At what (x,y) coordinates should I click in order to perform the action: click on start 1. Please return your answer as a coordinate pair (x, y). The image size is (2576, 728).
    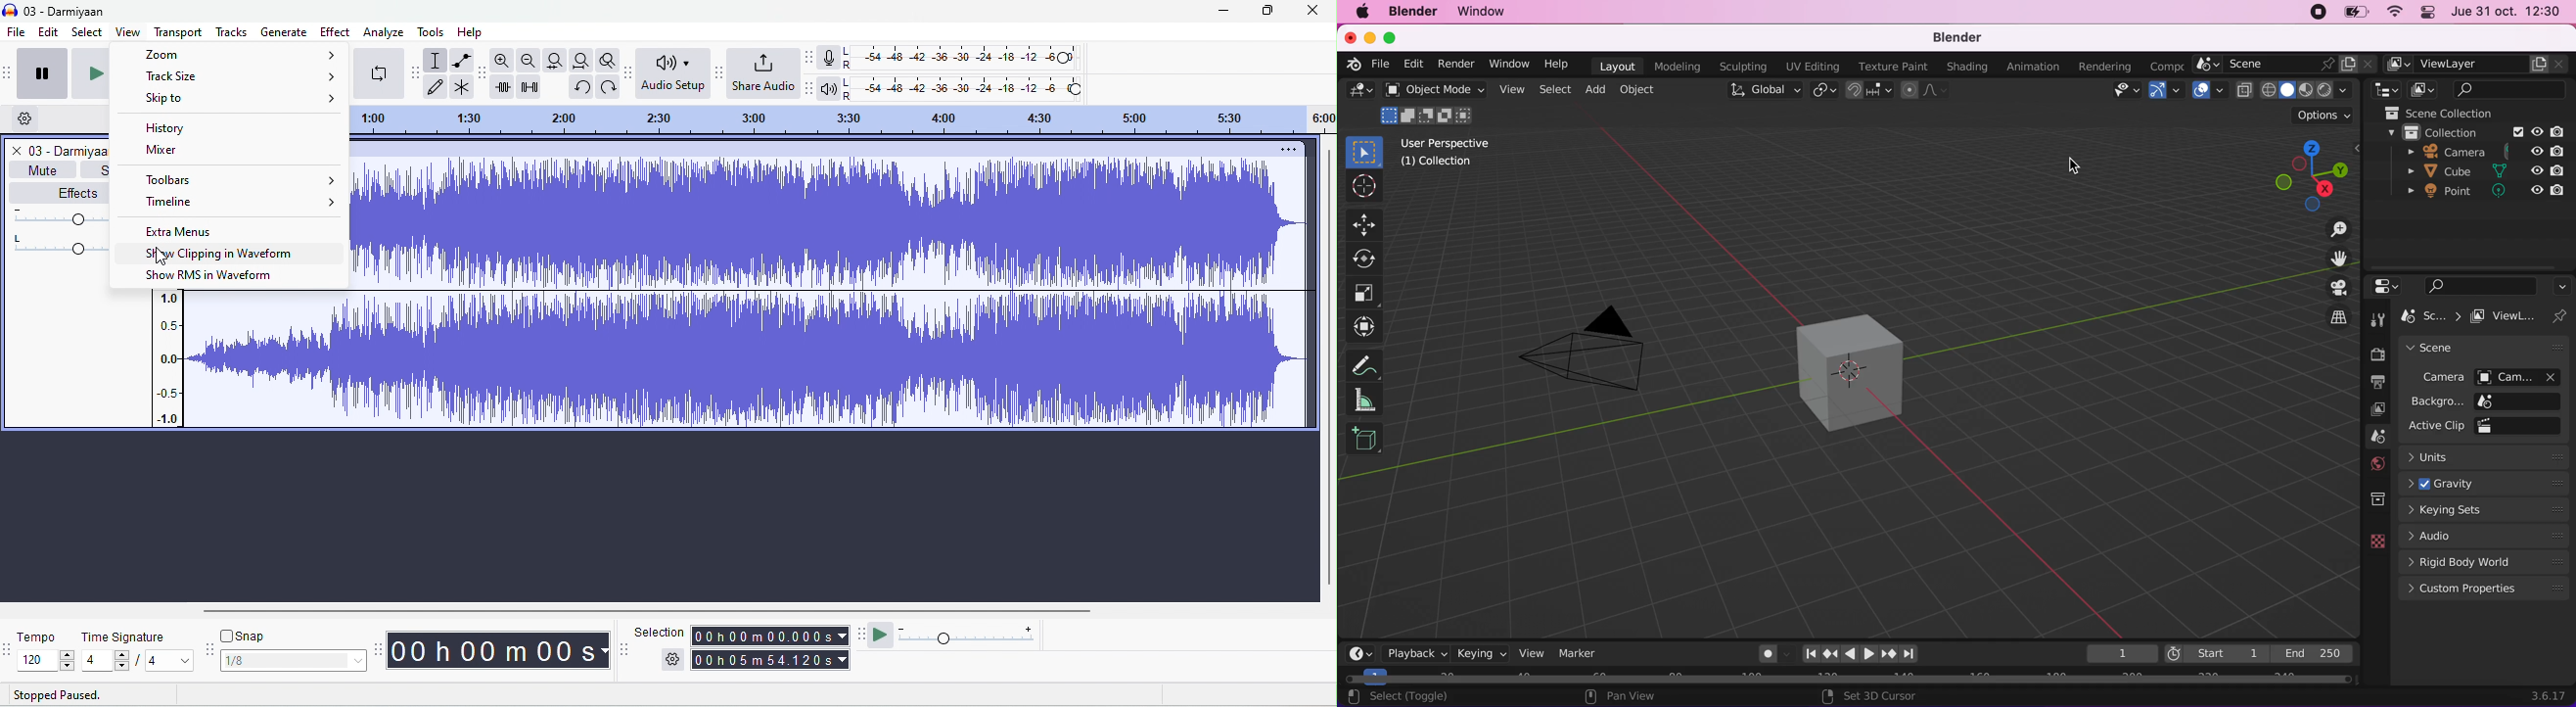
    Looking at the image, I should click on (2217, 652).